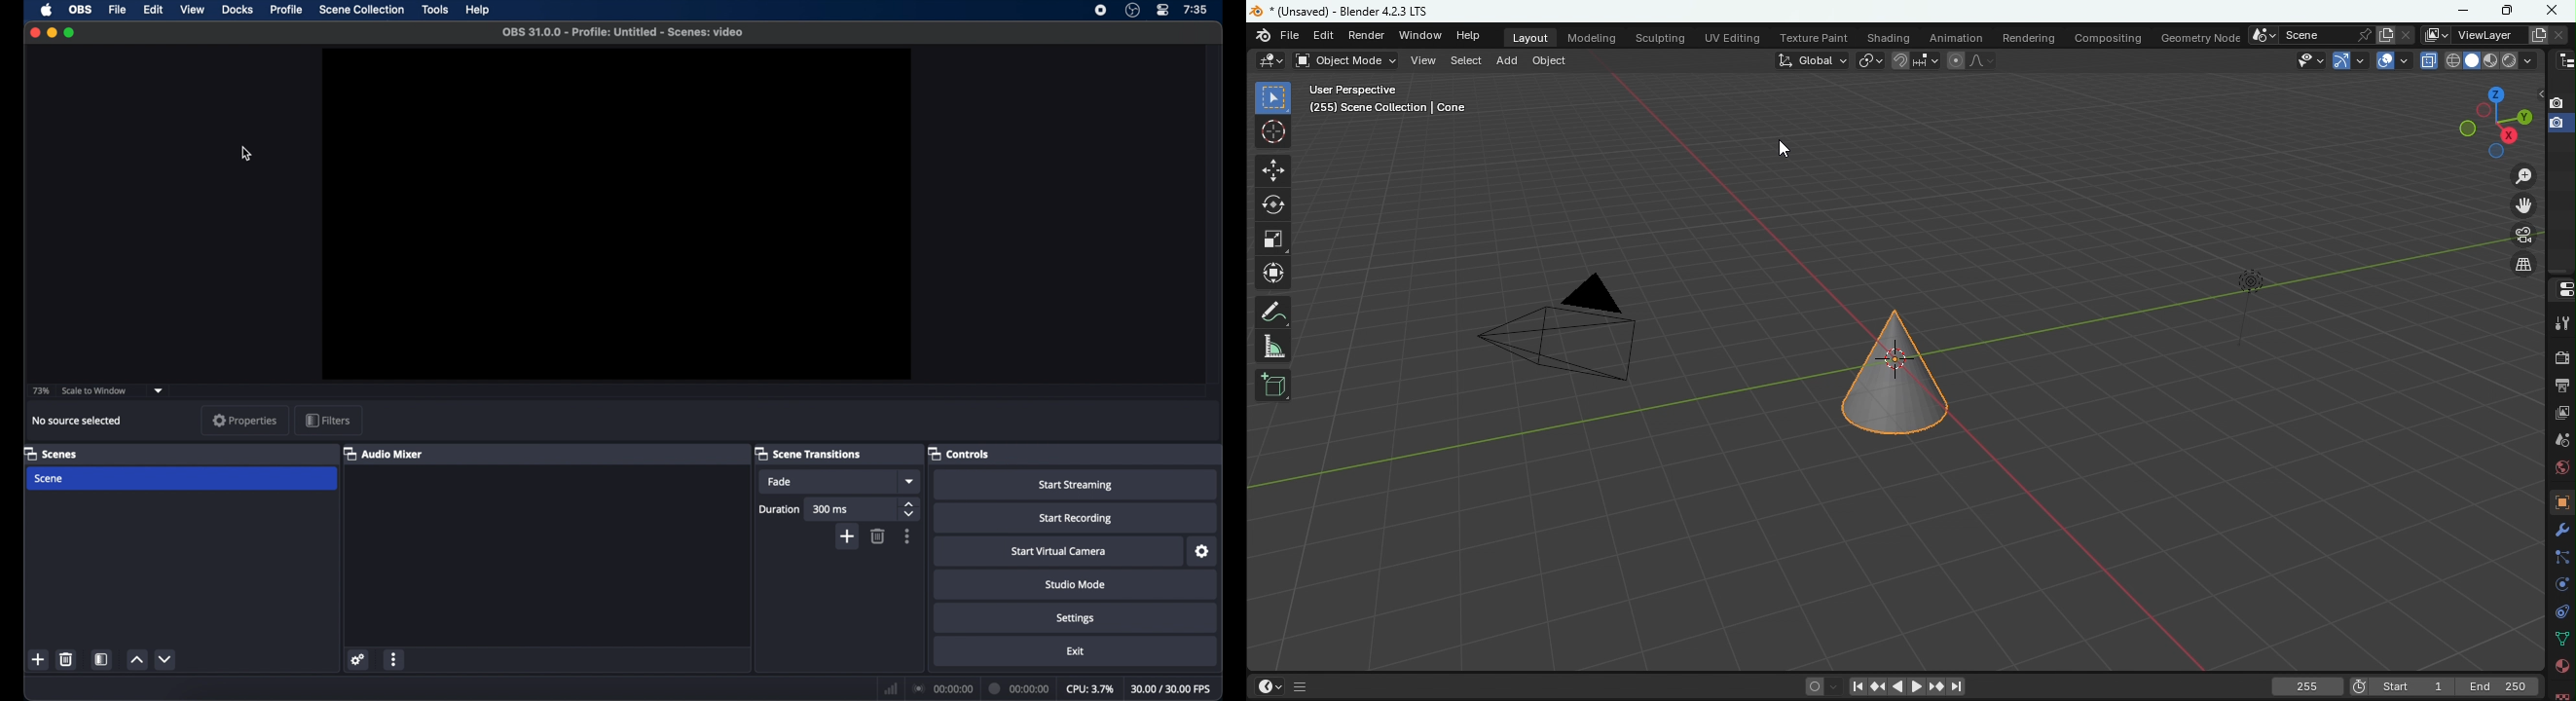 The image size is (2576, 728). Describe the element at coordinates (1075, 617) in the screenshot. I see `settings` at that location.